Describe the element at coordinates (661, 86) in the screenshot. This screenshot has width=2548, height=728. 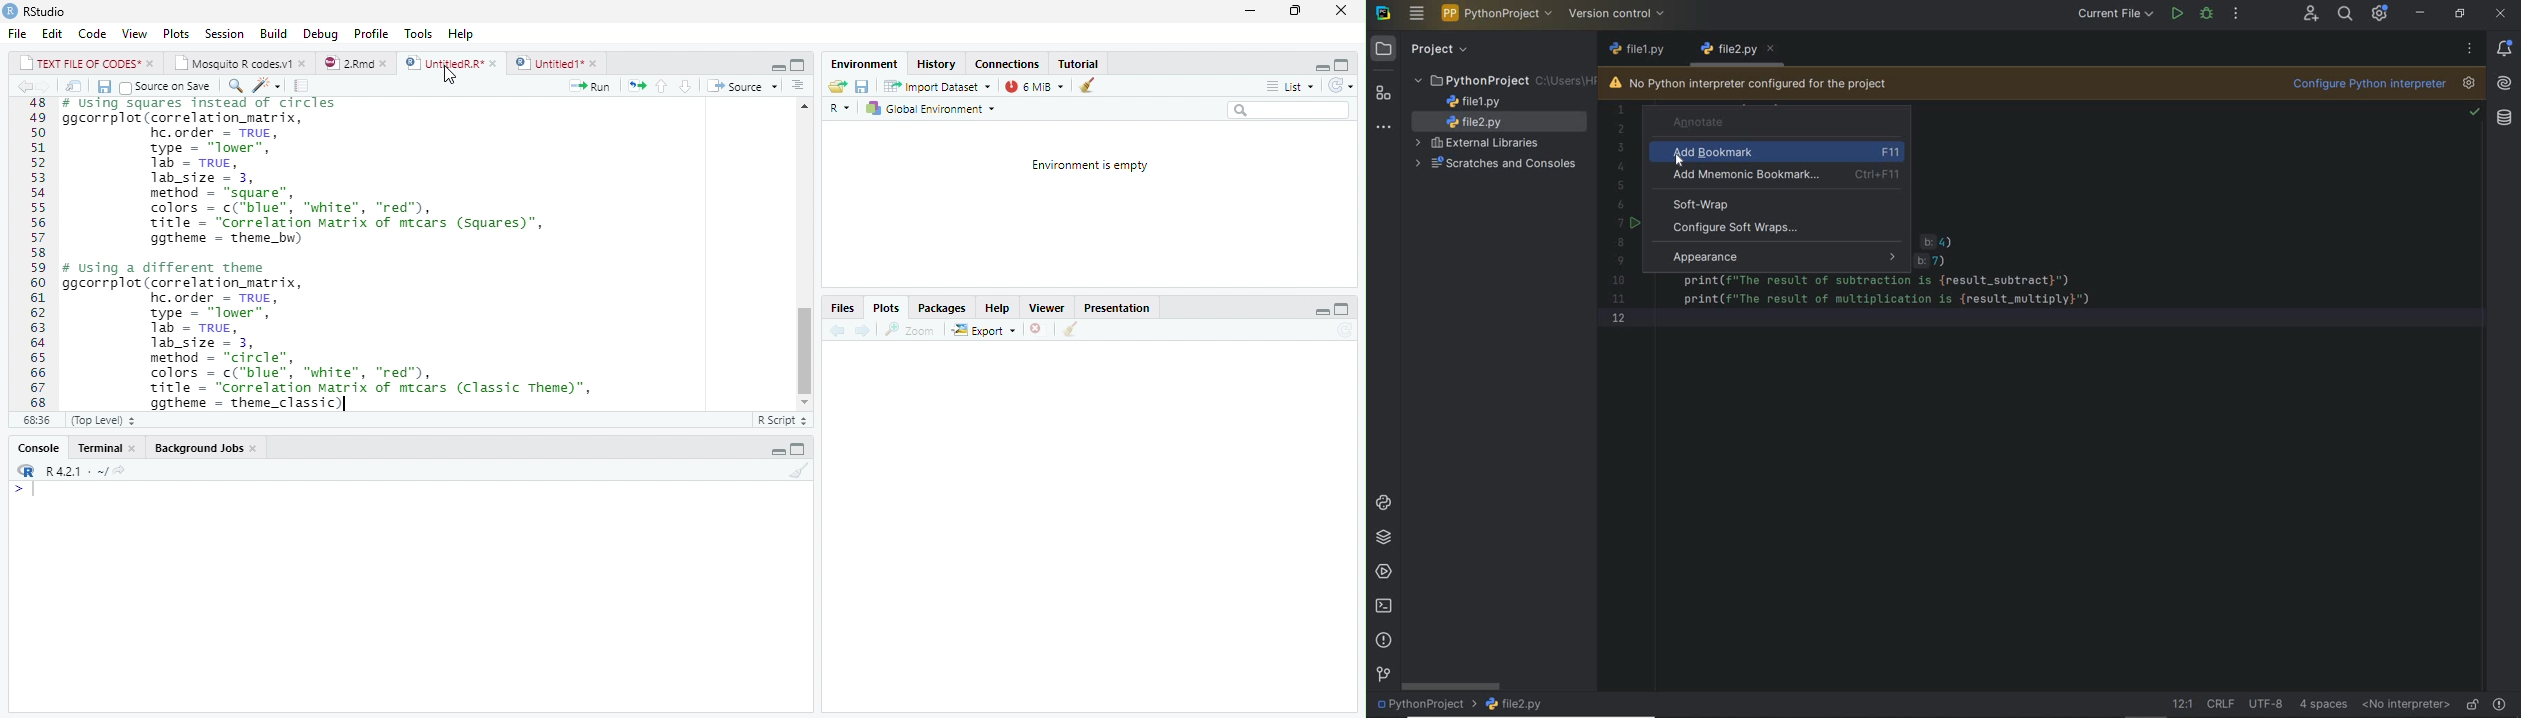
I see `go to previous section/chunk` at that location.